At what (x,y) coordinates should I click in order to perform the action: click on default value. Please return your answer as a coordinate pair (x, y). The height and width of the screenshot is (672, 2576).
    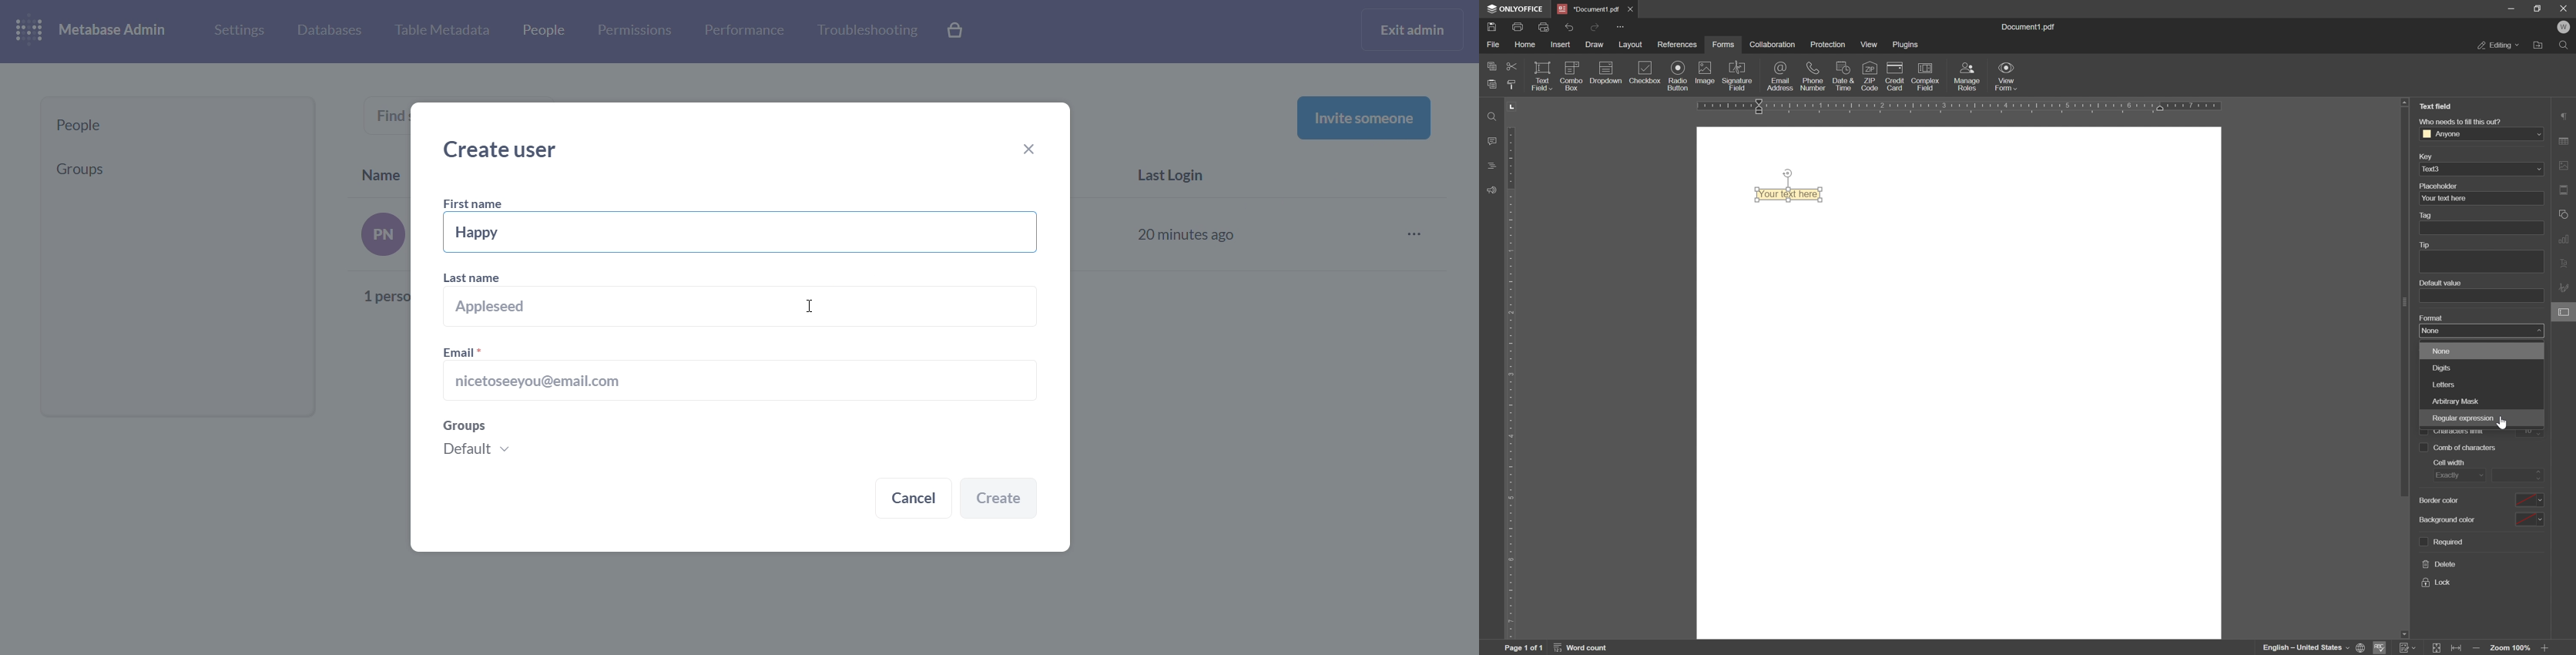
    Looking at the image, I should click on (2439, 283).